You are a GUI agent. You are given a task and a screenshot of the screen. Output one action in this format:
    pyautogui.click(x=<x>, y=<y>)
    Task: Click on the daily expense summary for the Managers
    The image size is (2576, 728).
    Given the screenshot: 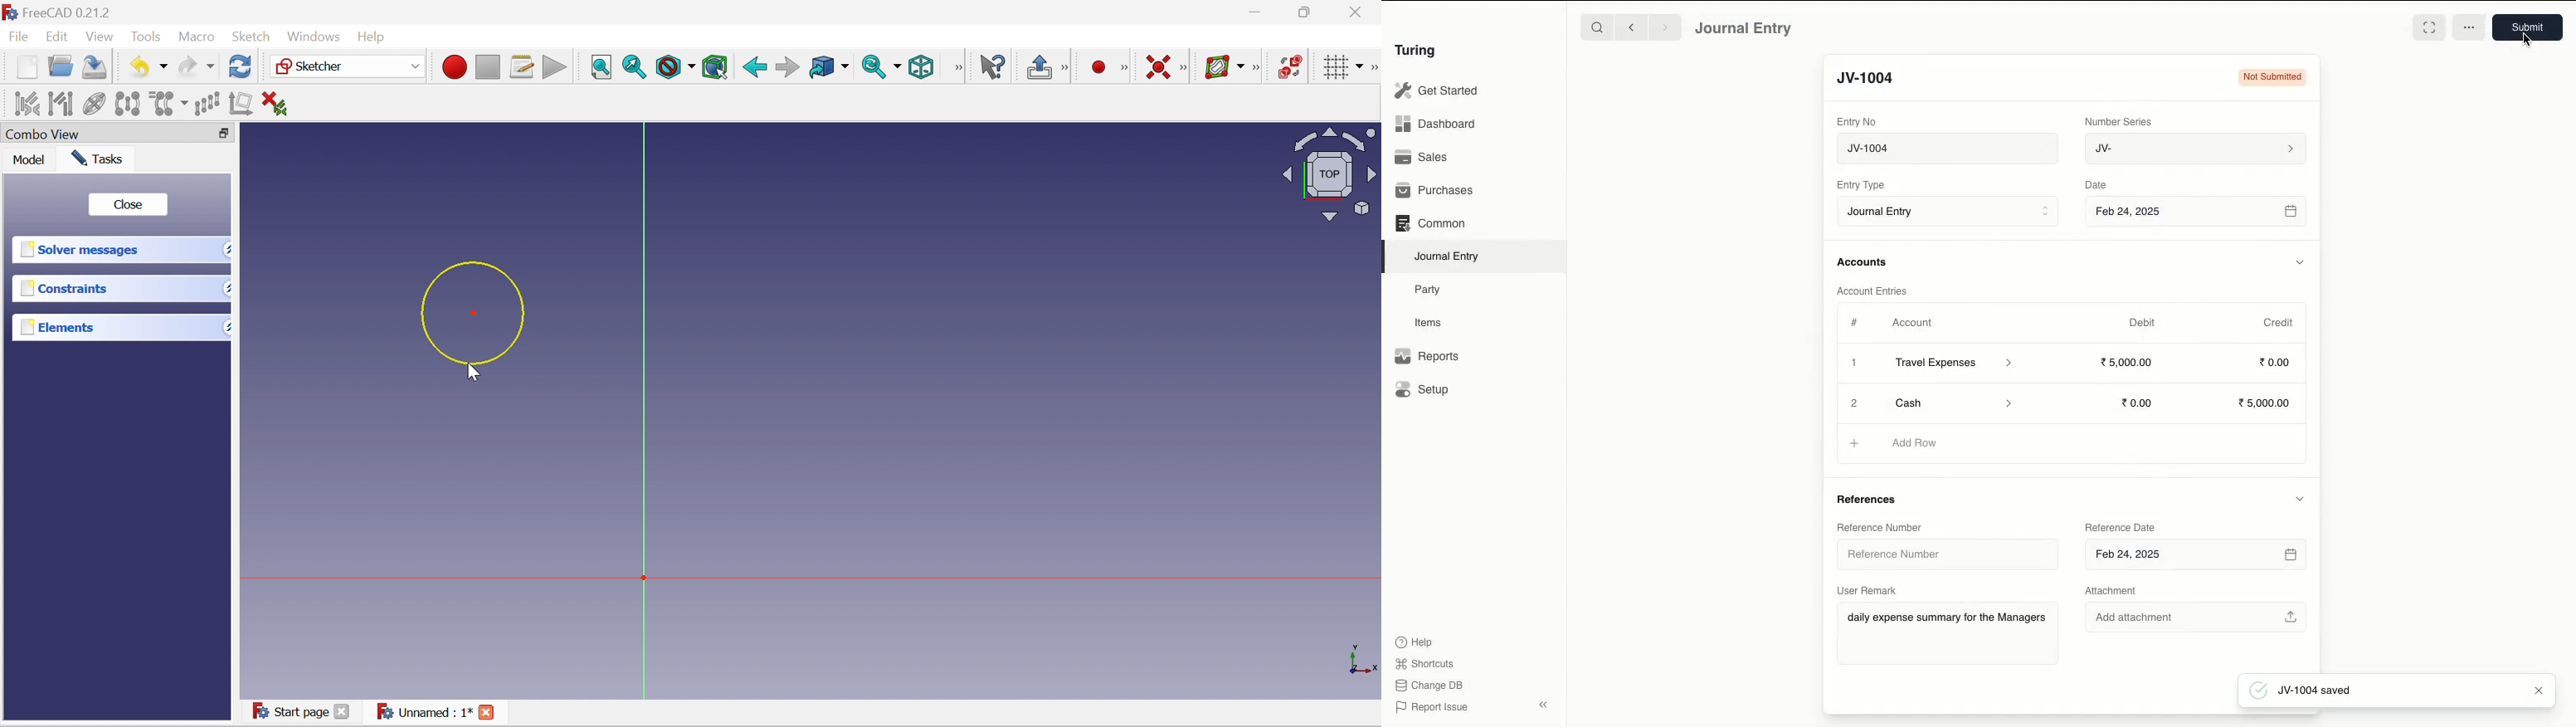 What is the action you would take?
    pyautogui.click(x=1947, y=620)
    